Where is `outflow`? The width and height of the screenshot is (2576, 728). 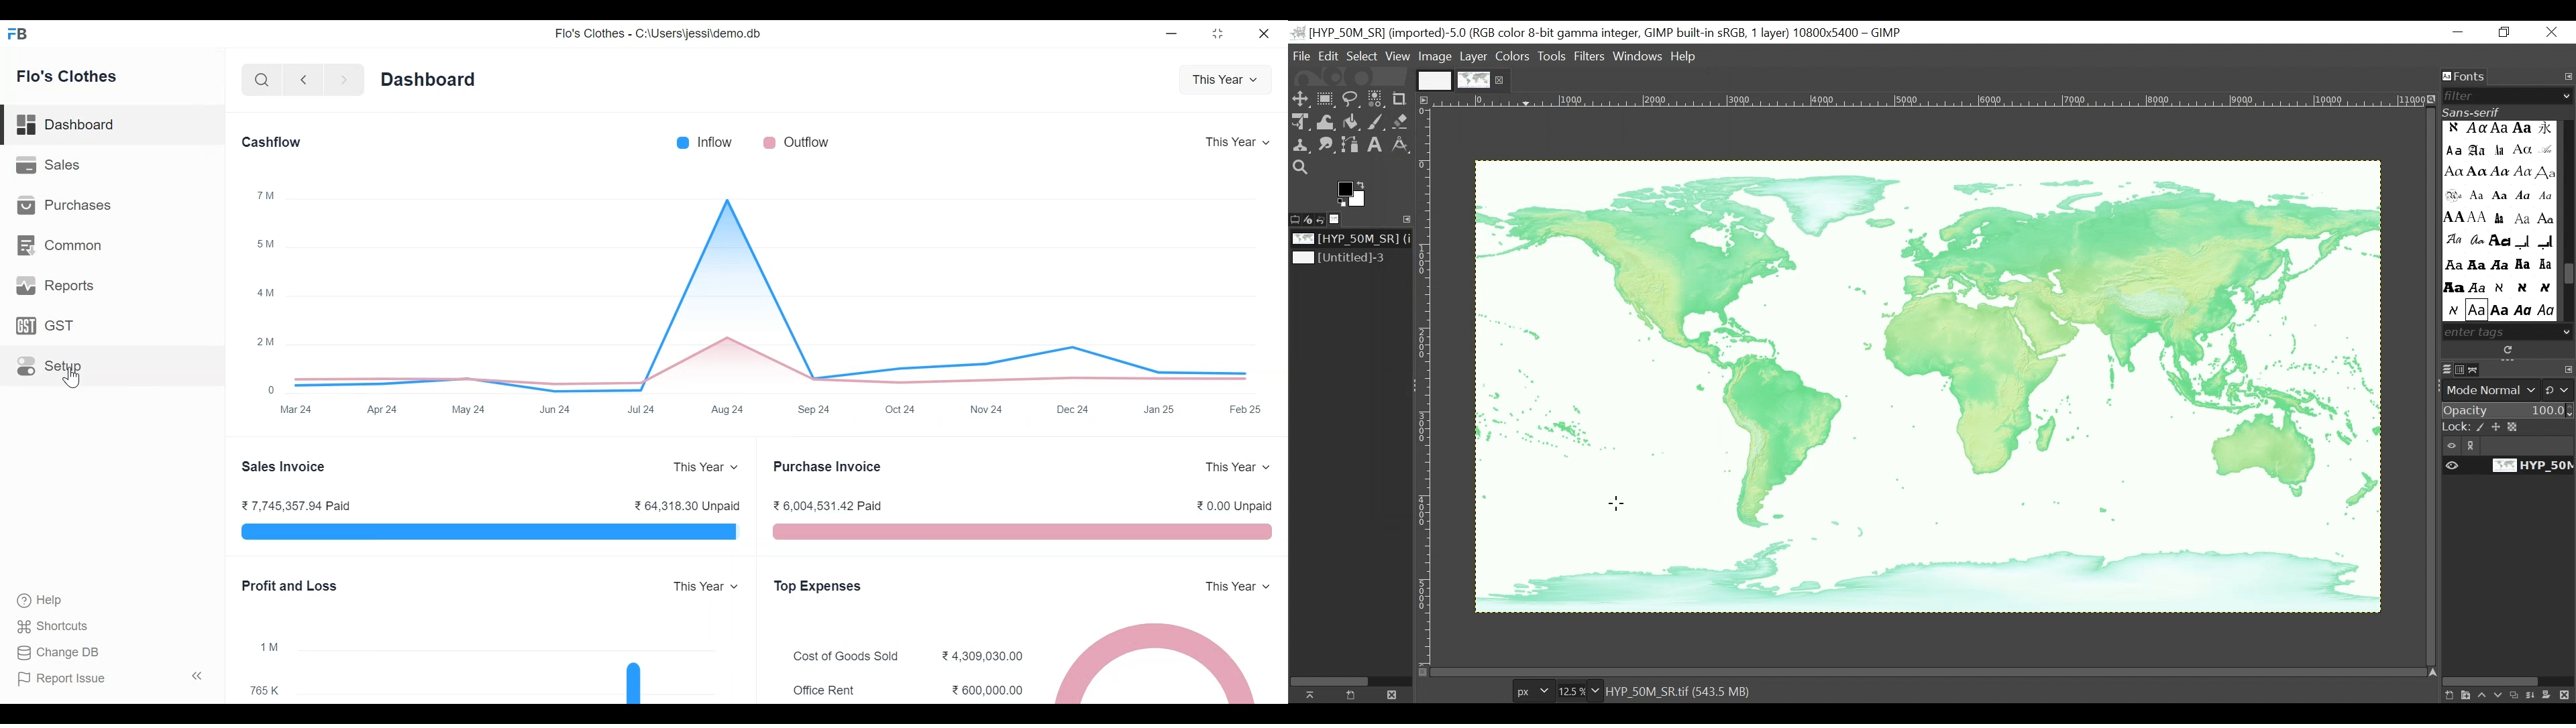
outflow is located at coordinates (796, 142).